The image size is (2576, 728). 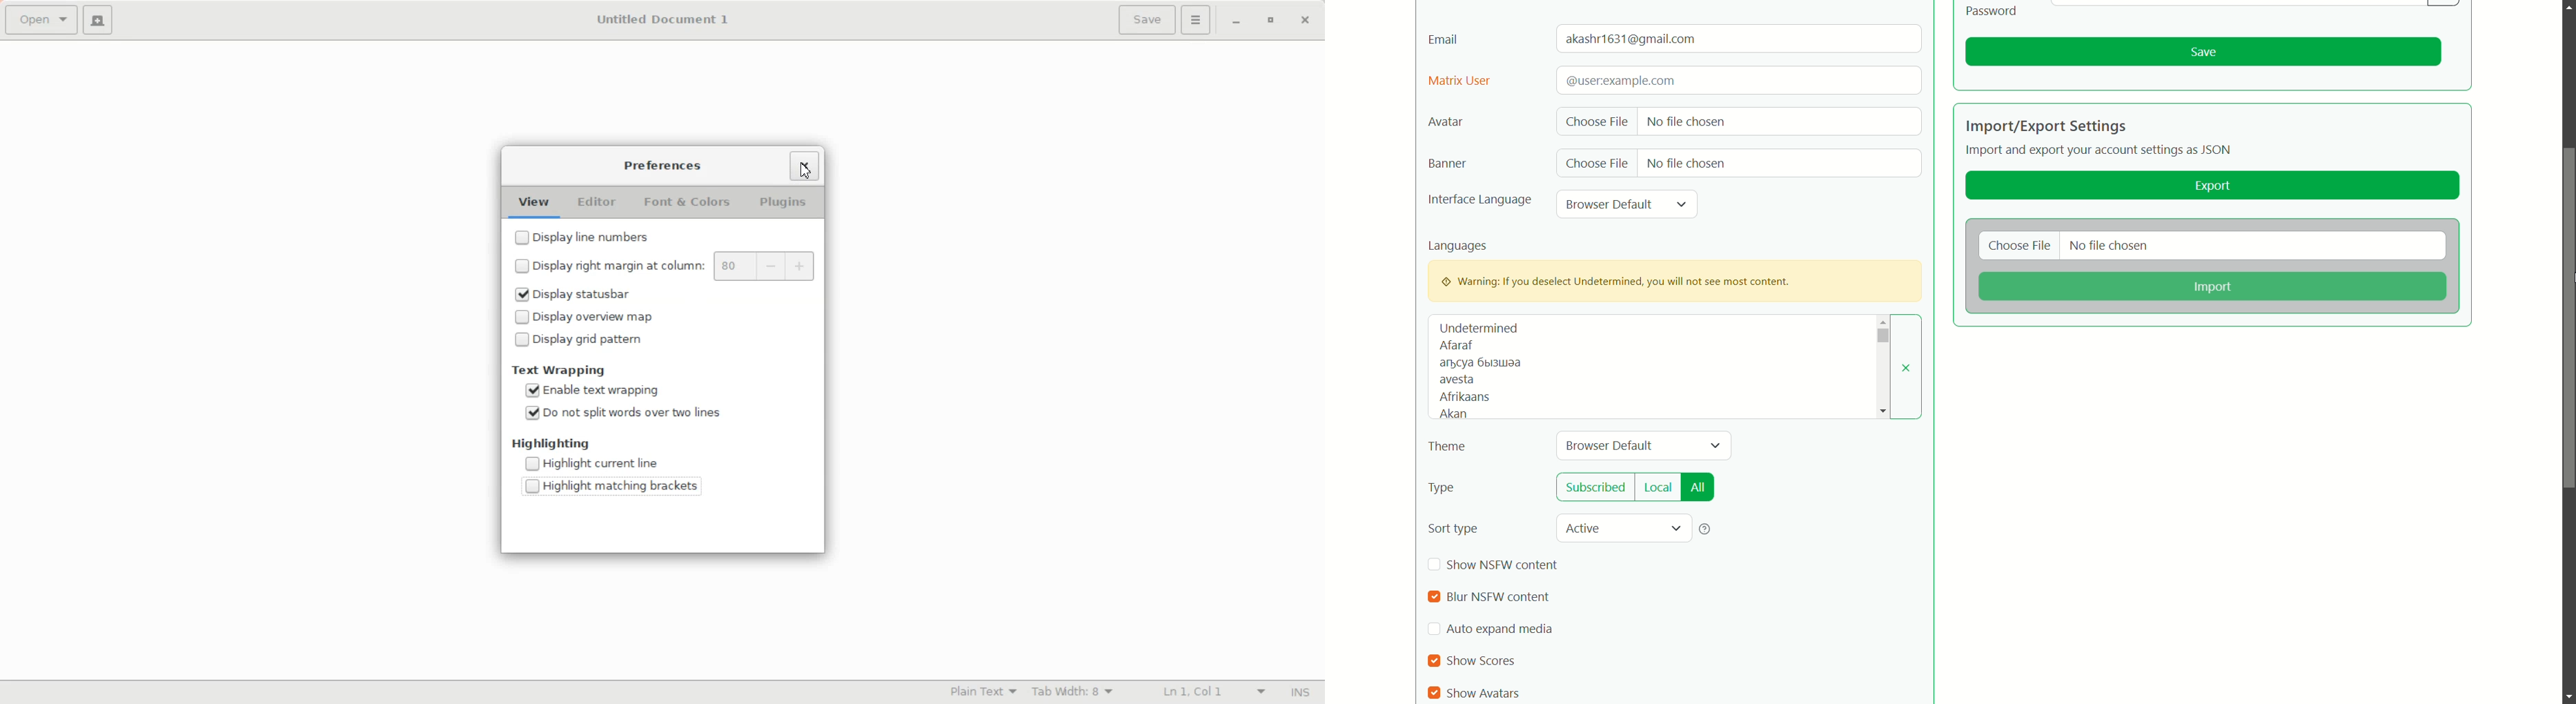 I want to click on (un)check Enable Highlight matching brackets, so click(x=618, y=484).